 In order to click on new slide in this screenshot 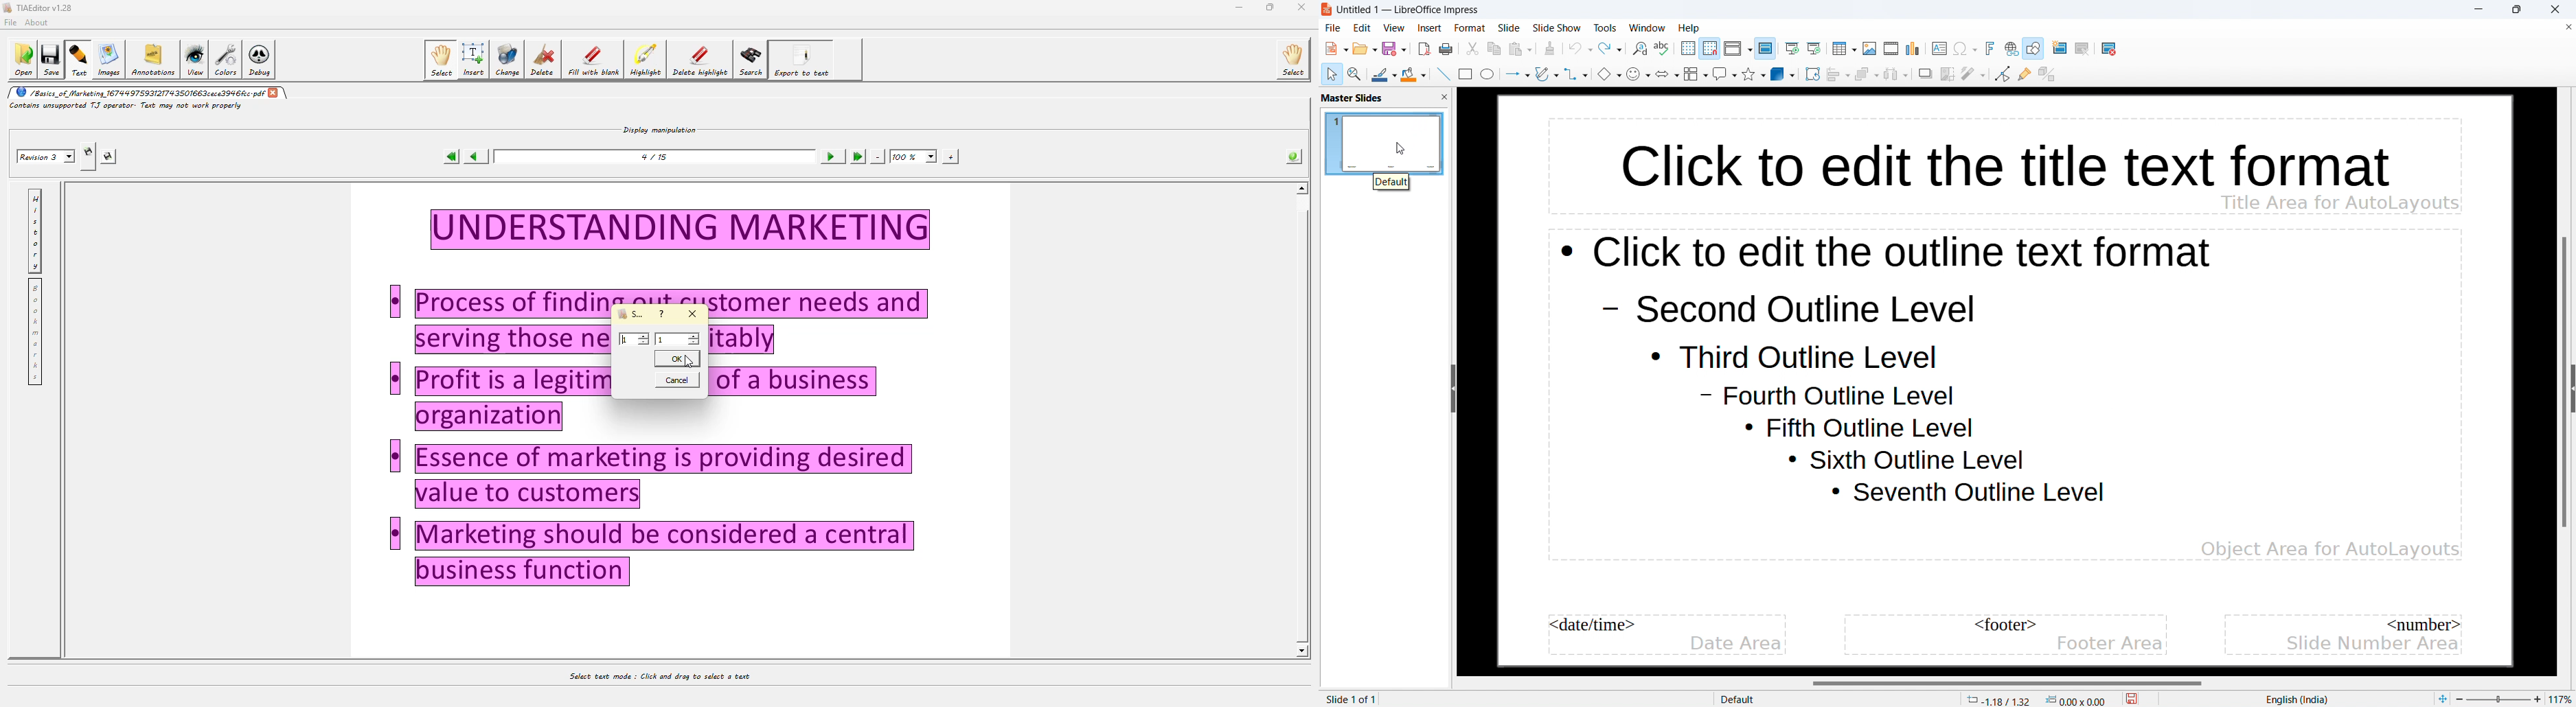, I will do `click(2063, 48)`.